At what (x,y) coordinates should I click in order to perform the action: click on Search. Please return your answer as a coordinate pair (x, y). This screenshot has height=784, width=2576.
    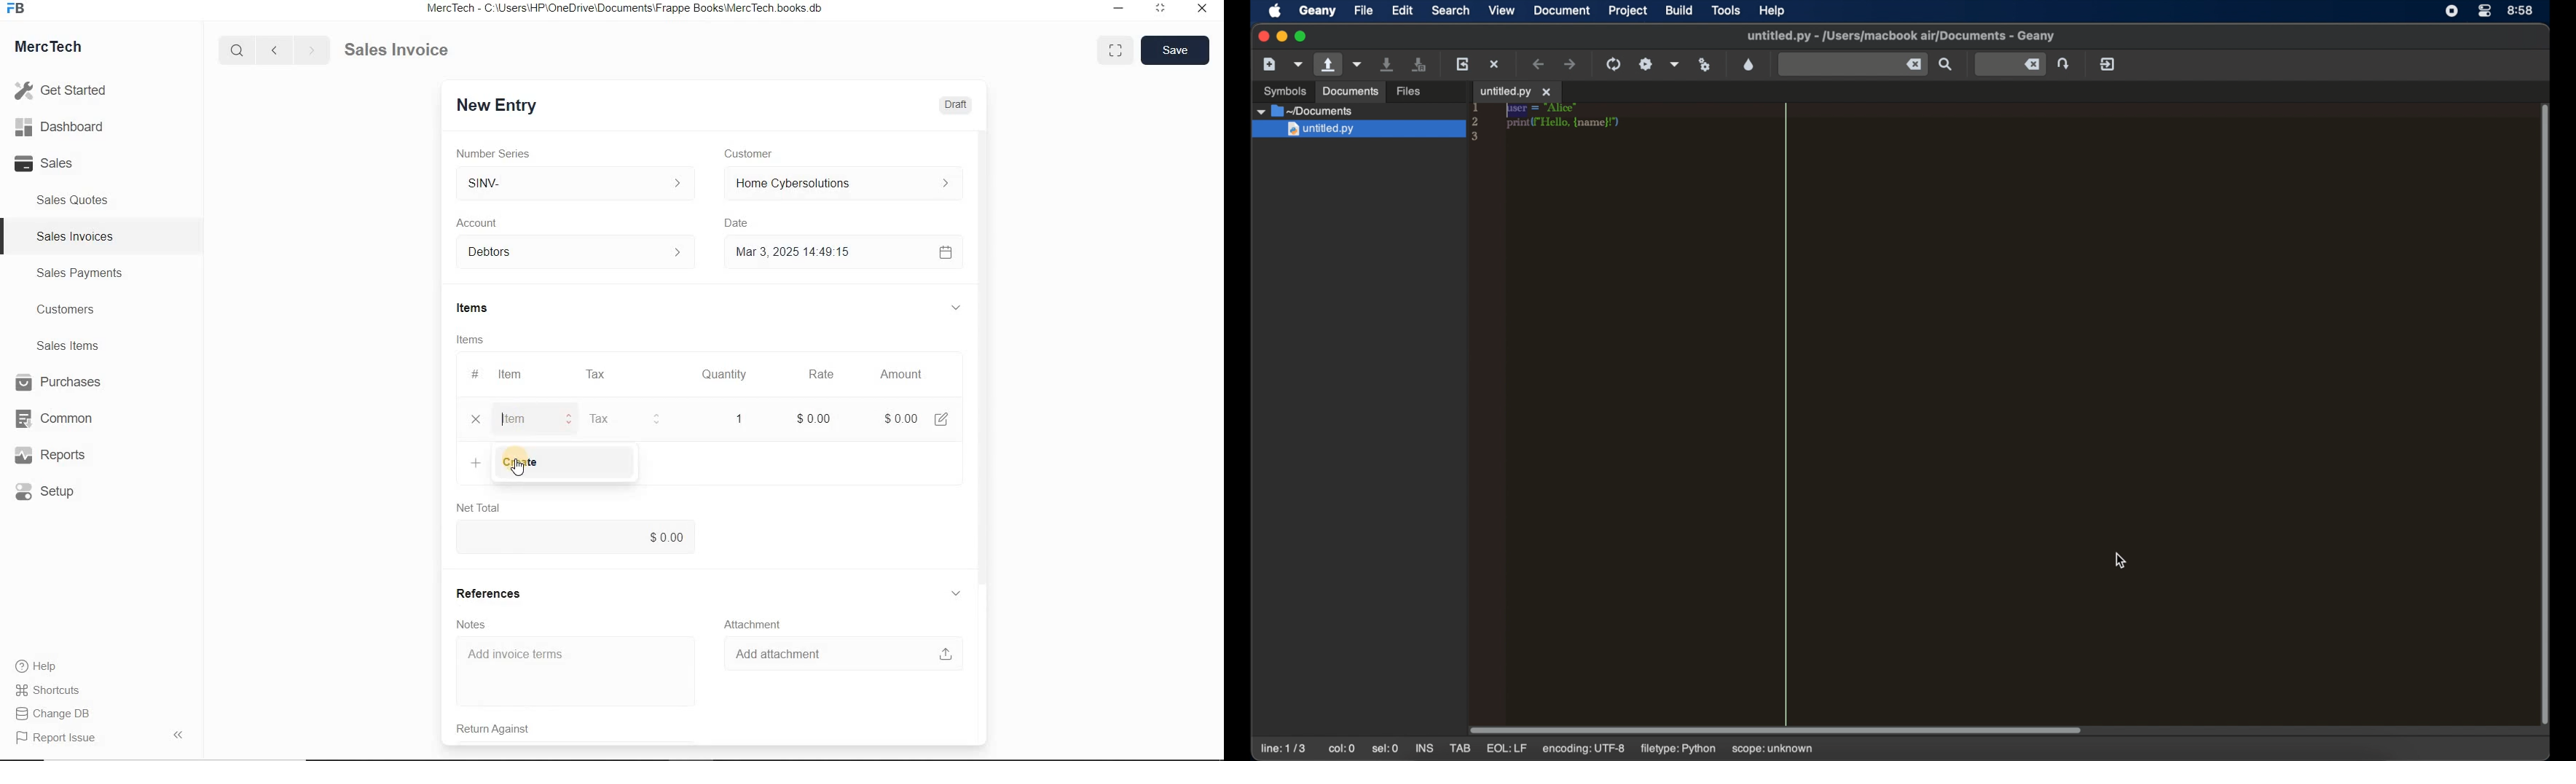
    Looking at the image, I should click on (238, 50).